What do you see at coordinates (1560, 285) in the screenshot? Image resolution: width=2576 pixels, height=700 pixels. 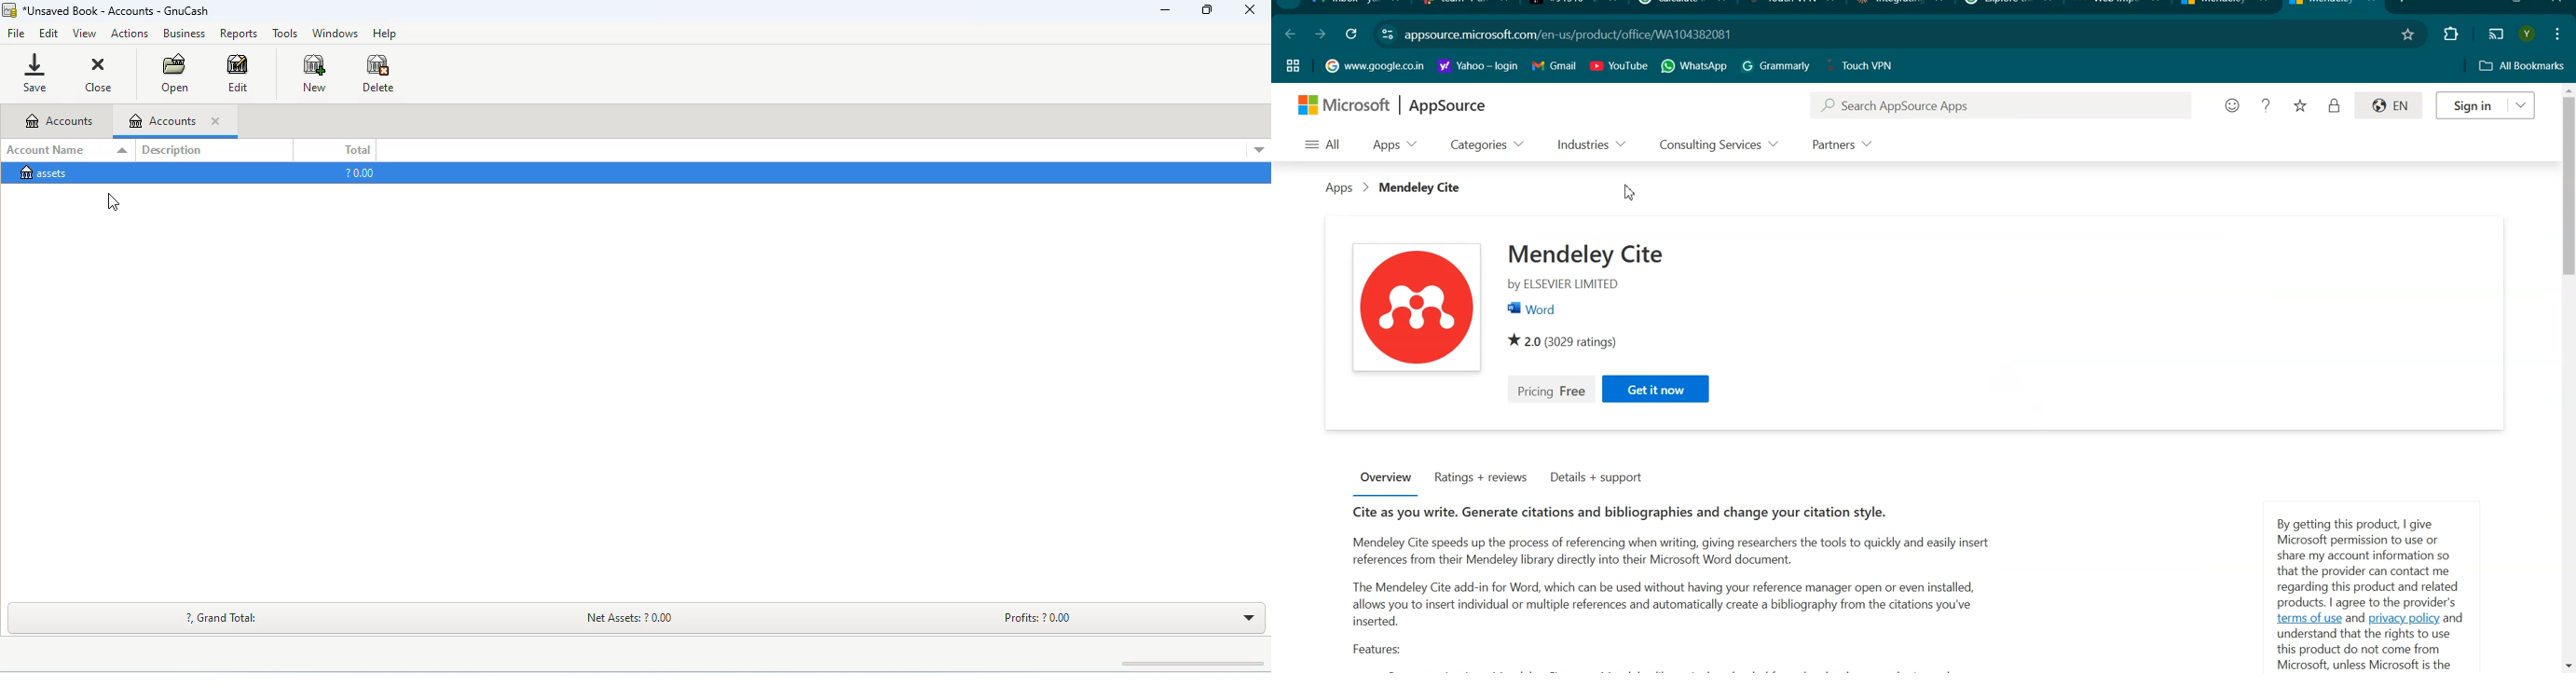 I see `by ELSEVIER LIMITED` at bounding box center [1560, 285].